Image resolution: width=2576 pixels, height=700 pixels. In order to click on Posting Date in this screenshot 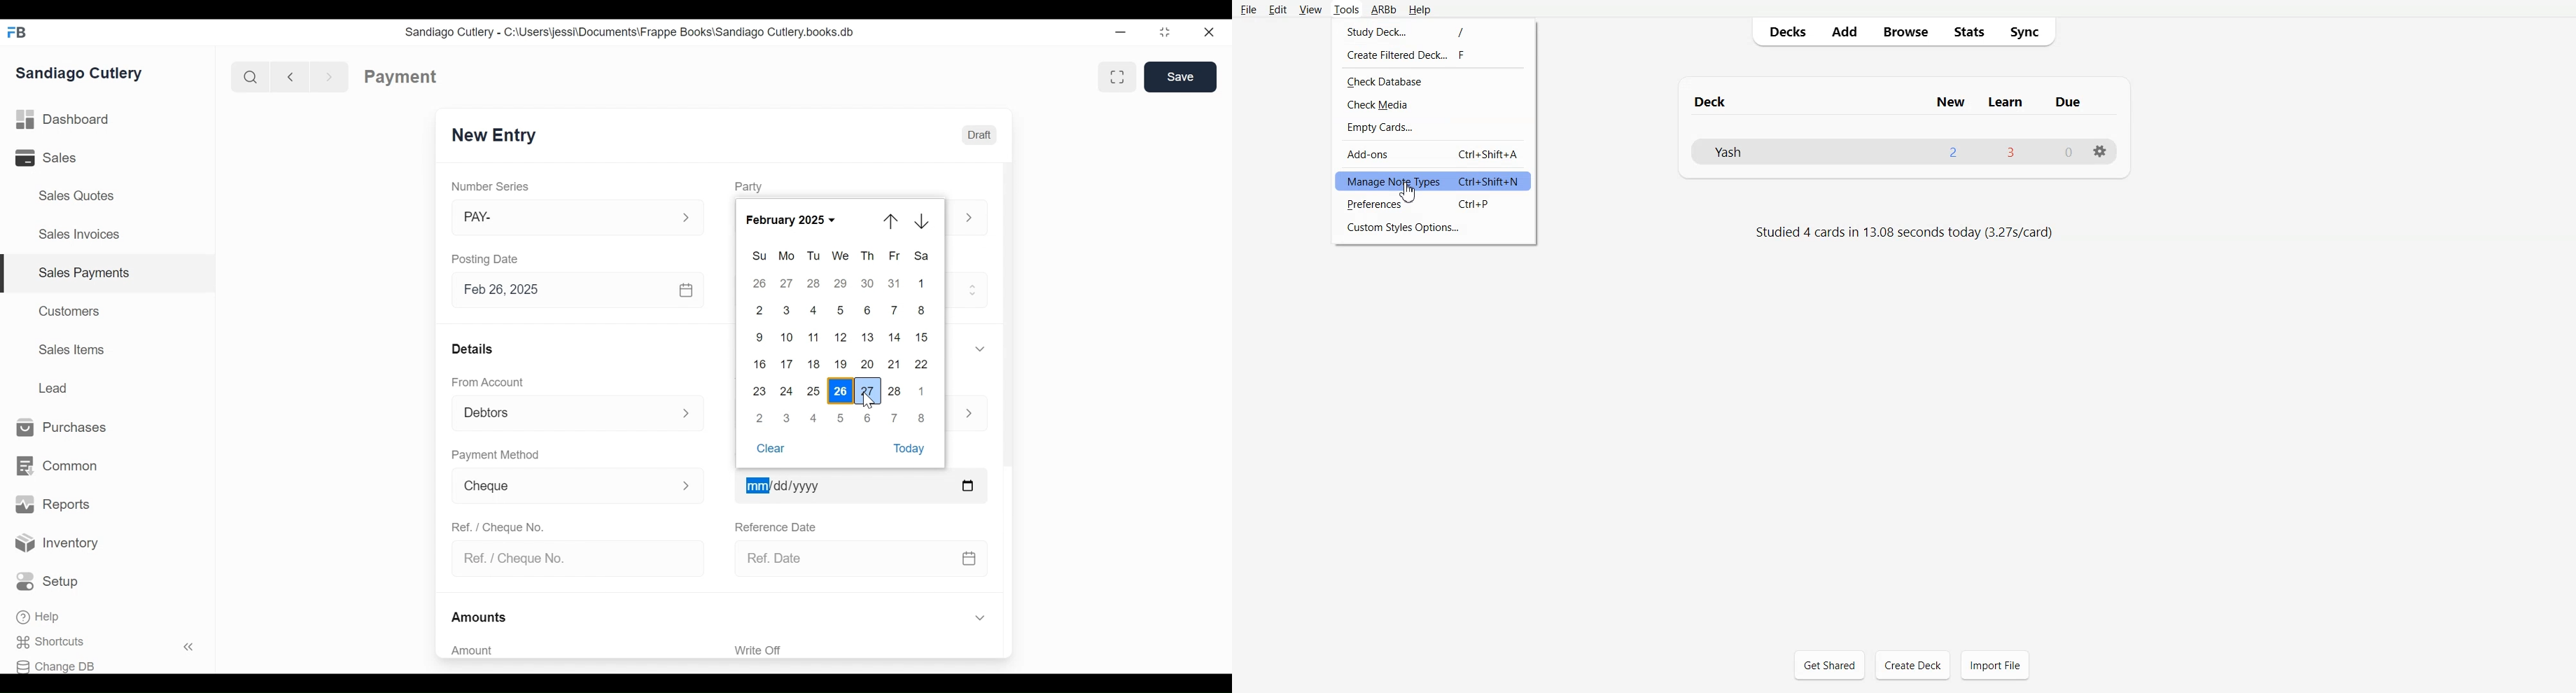, I will do `click(487, 259)`.